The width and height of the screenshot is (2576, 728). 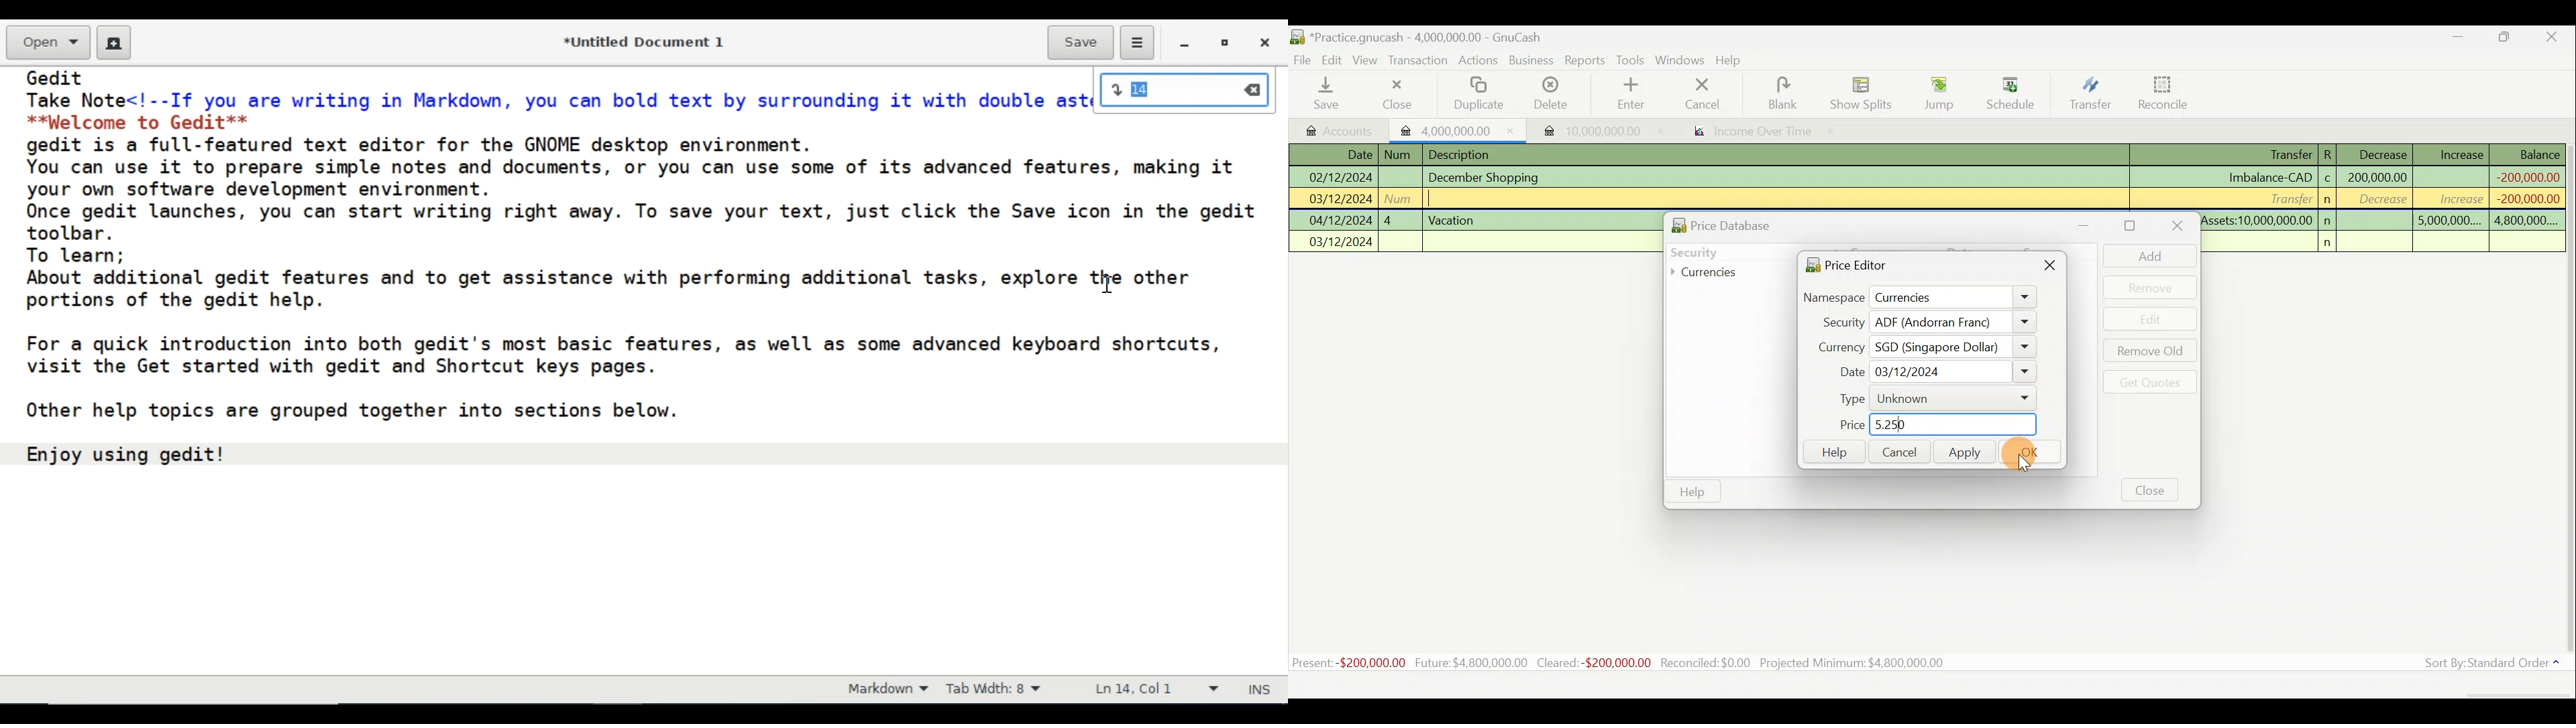 What do you see at coordinates (1532, 60) in the screenshot?
I see `Business` at bounding box center [1532, 60].